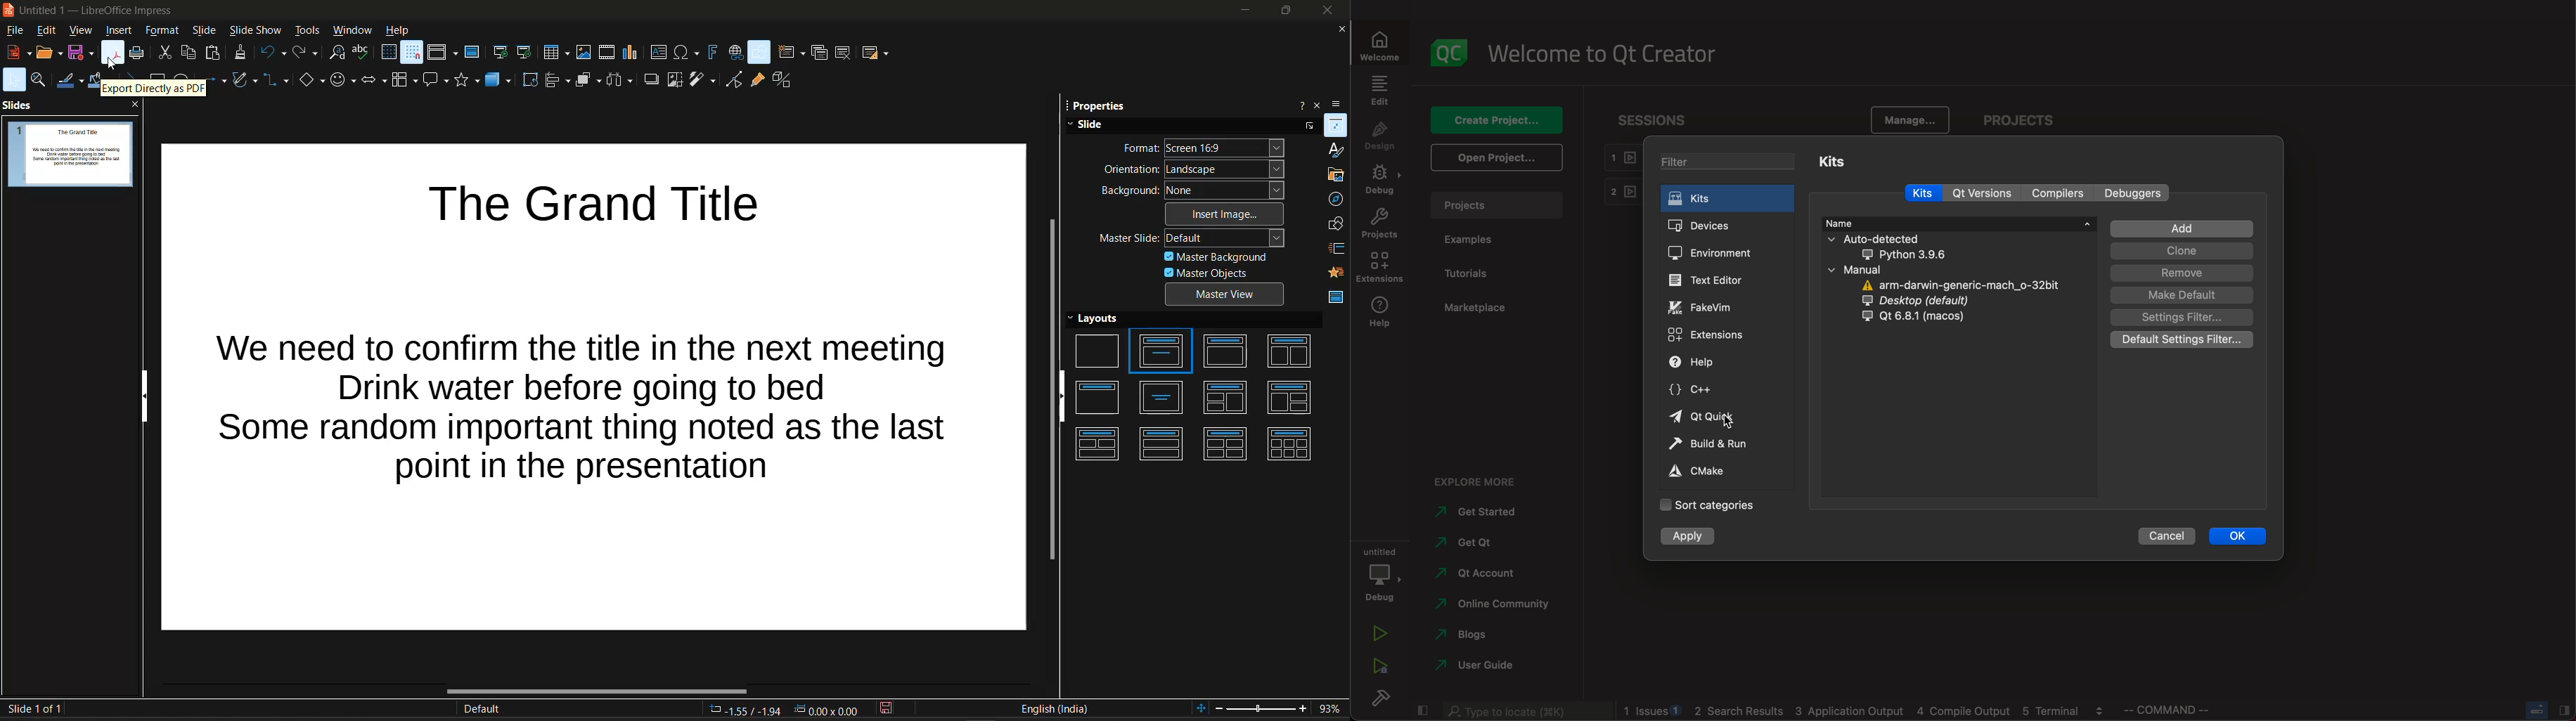 Image resolution: width=2576 pixels, height=728 pixels. I want to click on line color, so click(68, 81).